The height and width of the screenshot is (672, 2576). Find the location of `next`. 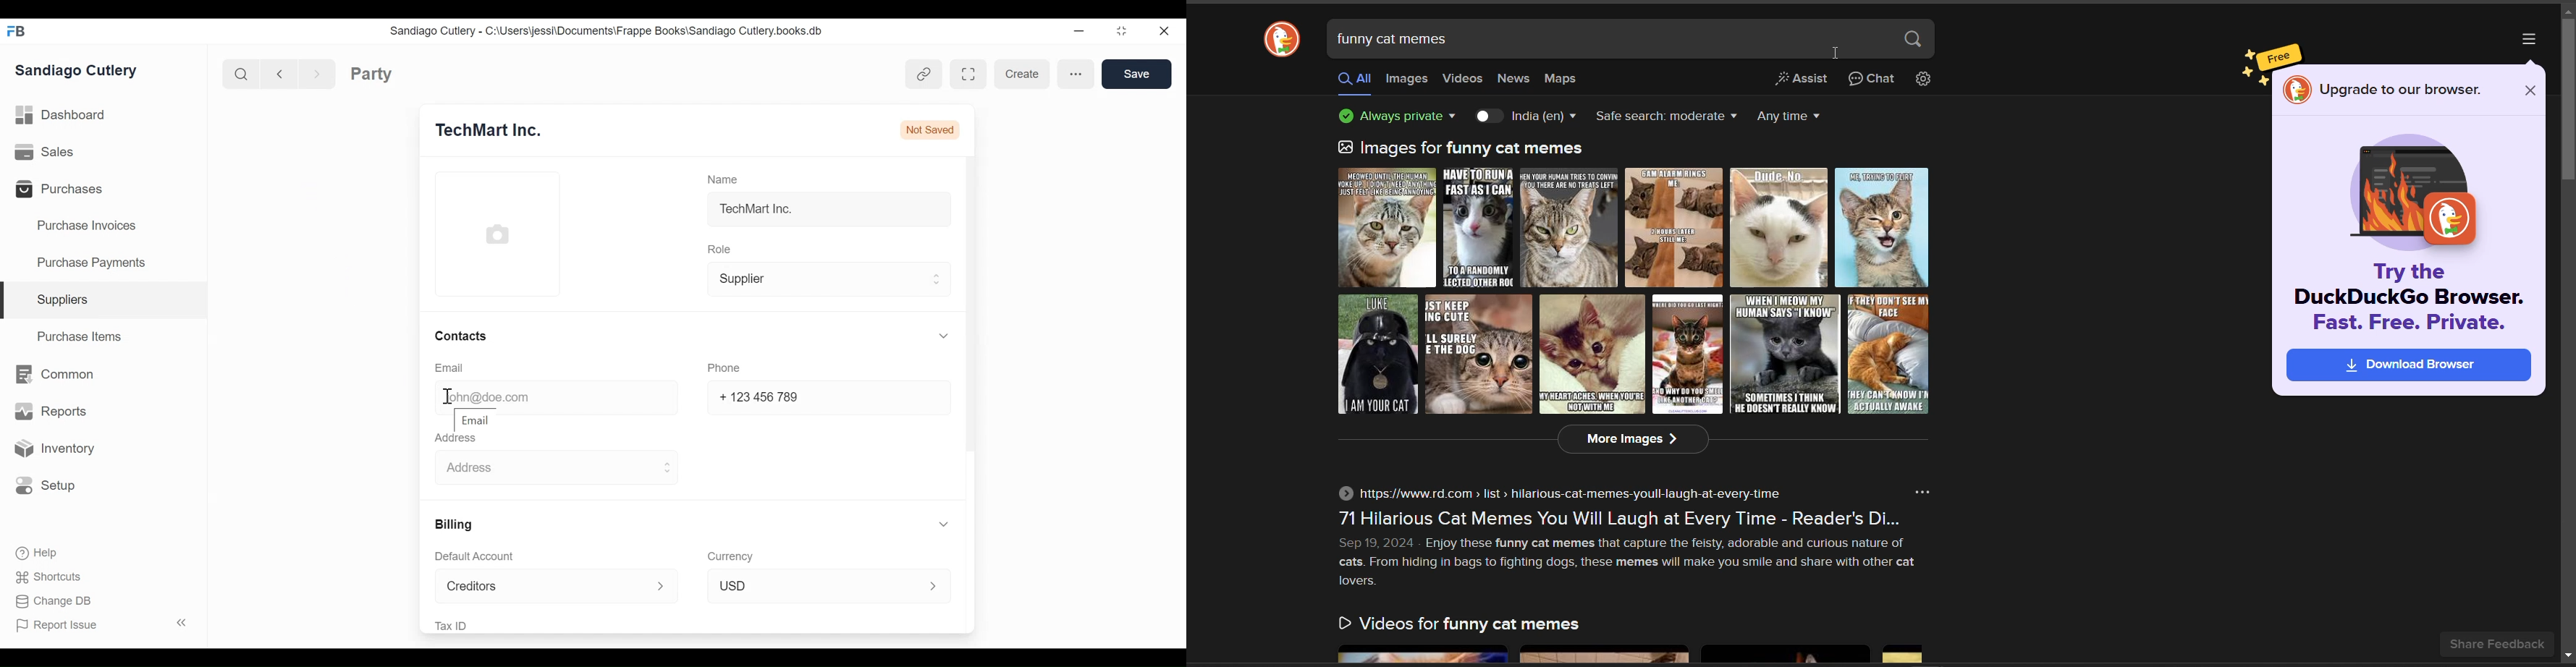

next is located at coordinates (319, 72).